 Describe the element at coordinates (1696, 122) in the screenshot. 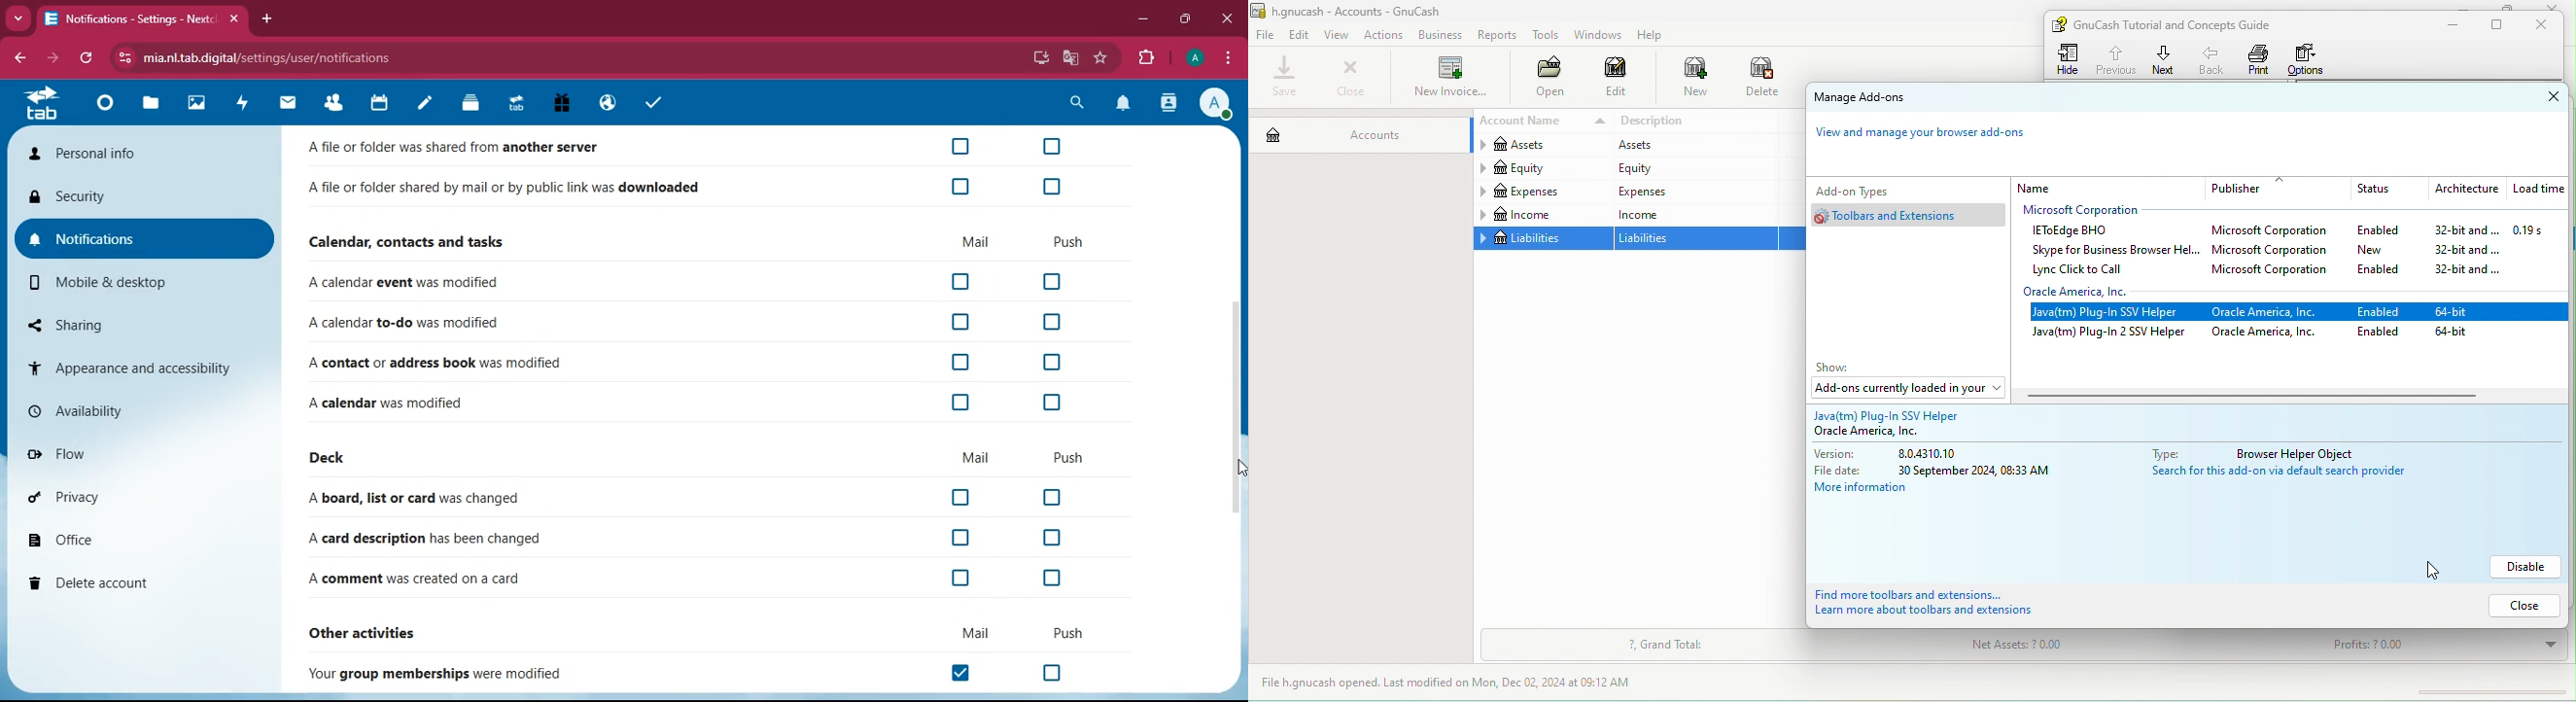

I see `description` at that location.